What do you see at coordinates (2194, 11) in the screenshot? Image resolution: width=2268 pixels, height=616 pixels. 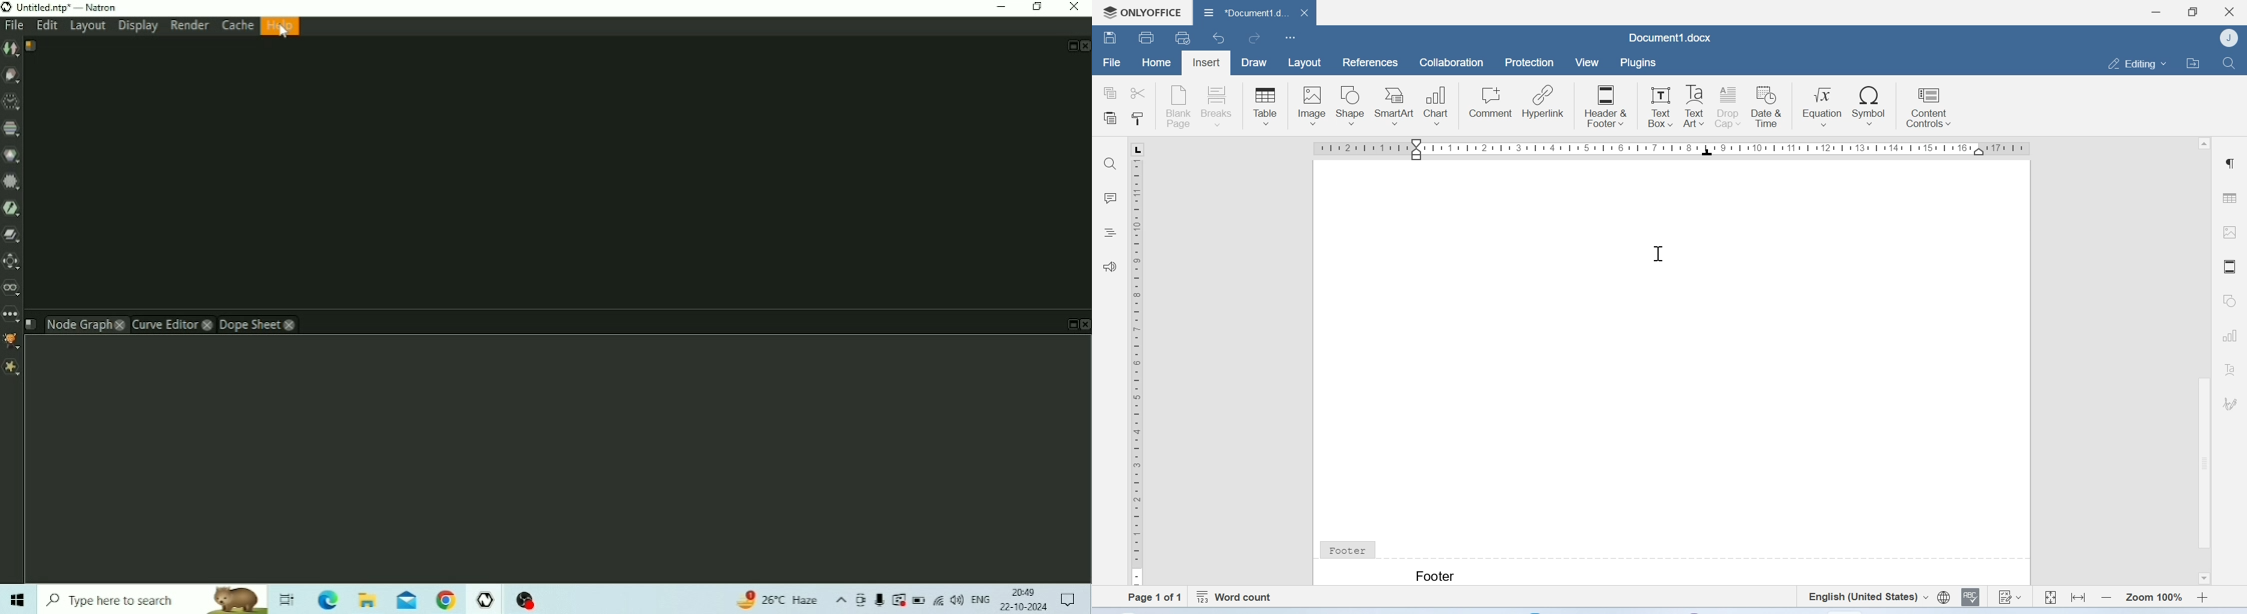 I see `Maximize` at bounding box center [2194, 11].